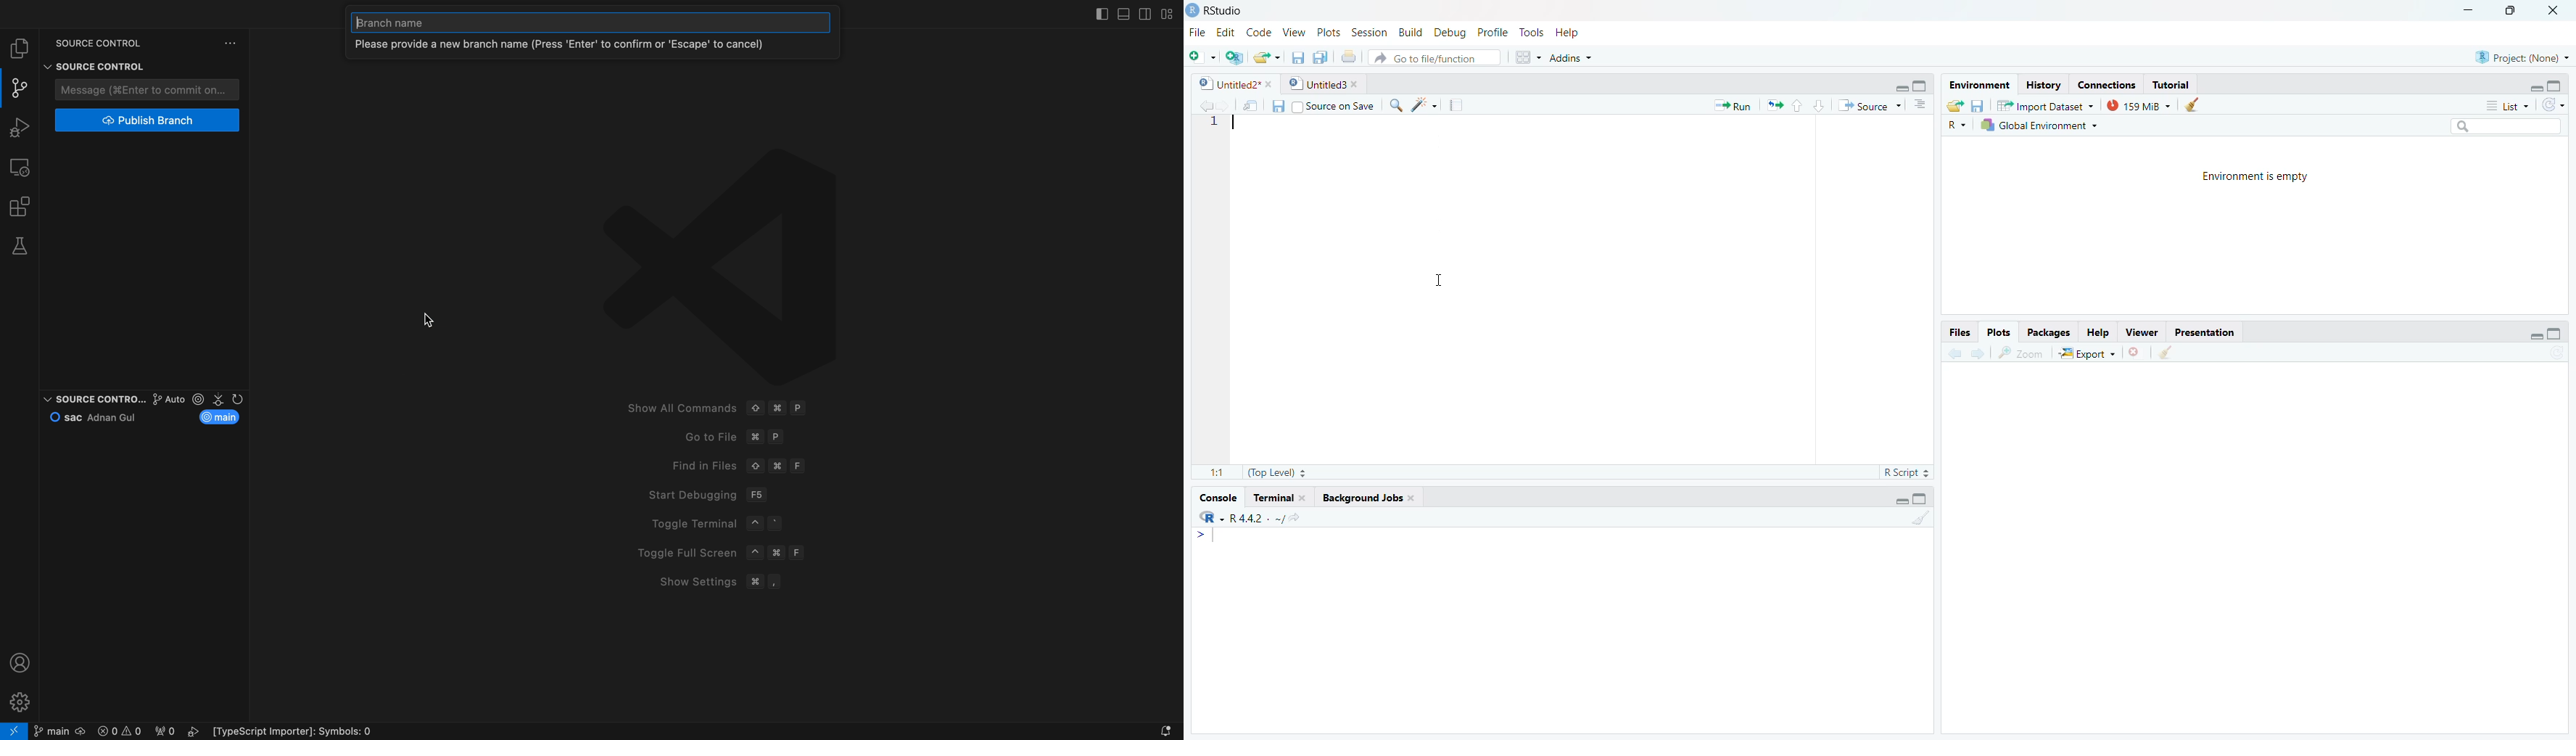 This screenshot has width=2576, height=756. Describe the element at coordinates (1732, 106) in the screenshot. I see `Run` at that location.